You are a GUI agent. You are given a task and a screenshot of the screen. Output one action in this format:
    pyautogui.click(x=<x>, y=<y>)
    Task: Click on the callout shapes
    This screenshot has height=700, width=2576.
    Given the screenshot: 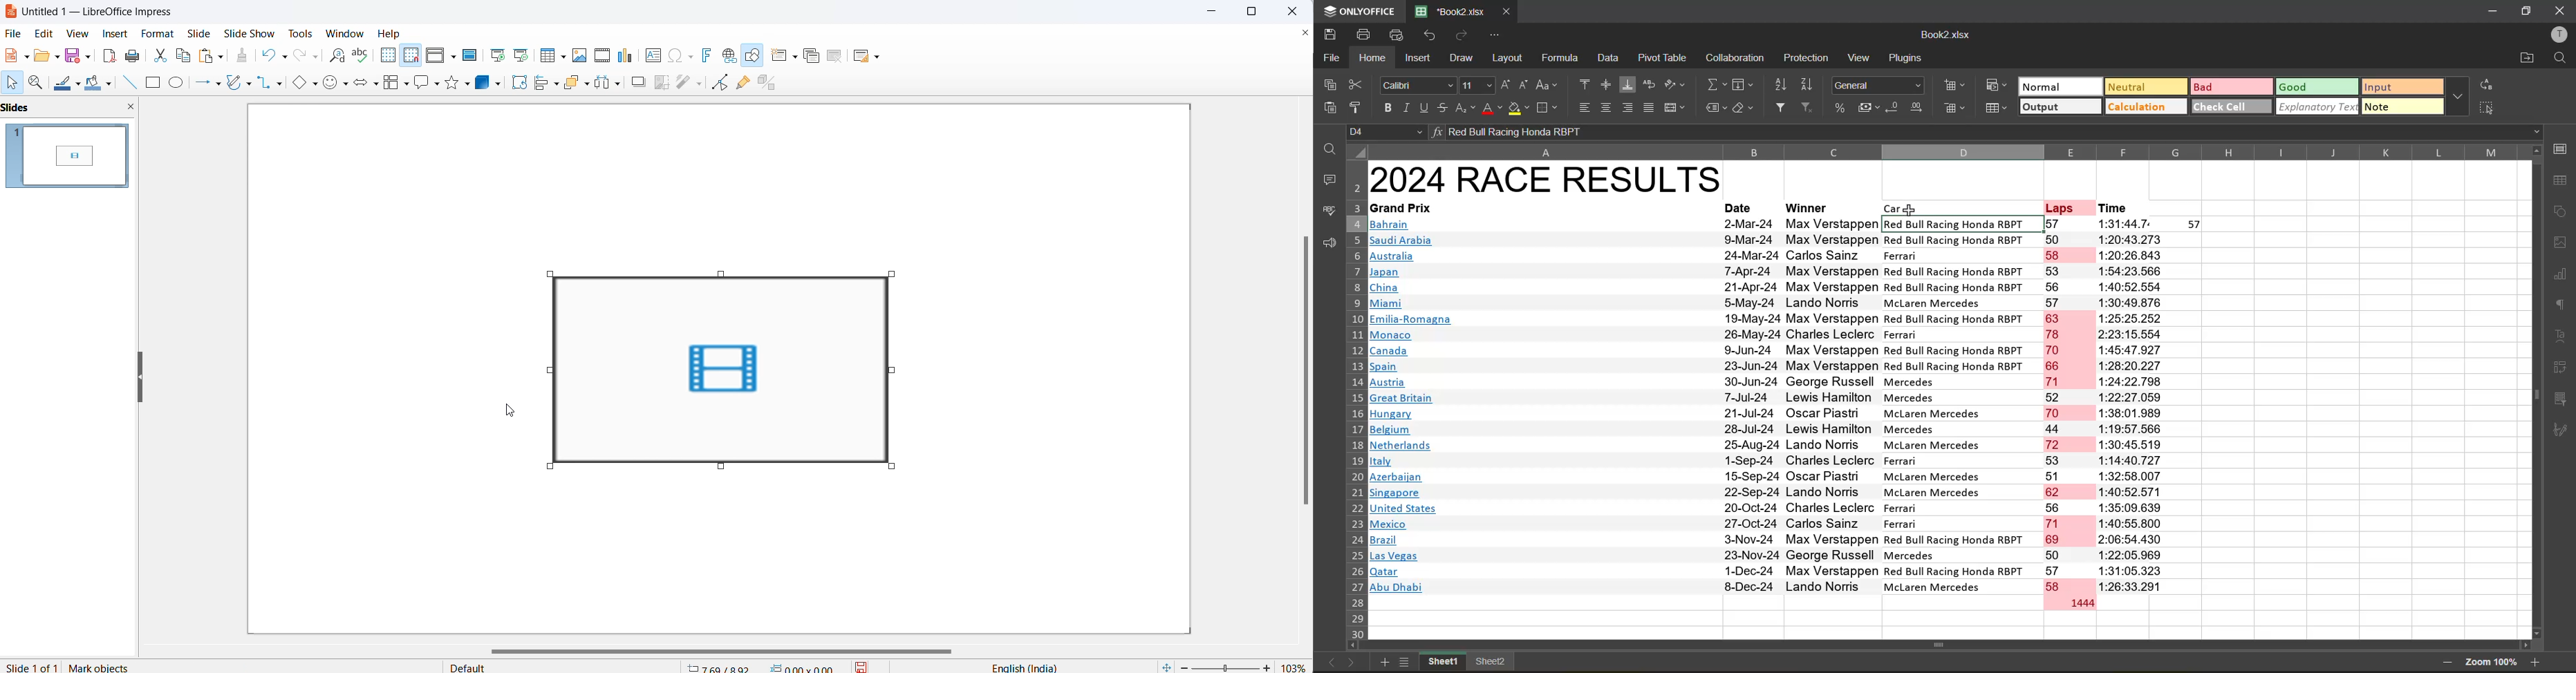 What is the action you would take?
    pyautogui.click(x=421, y=84)
    